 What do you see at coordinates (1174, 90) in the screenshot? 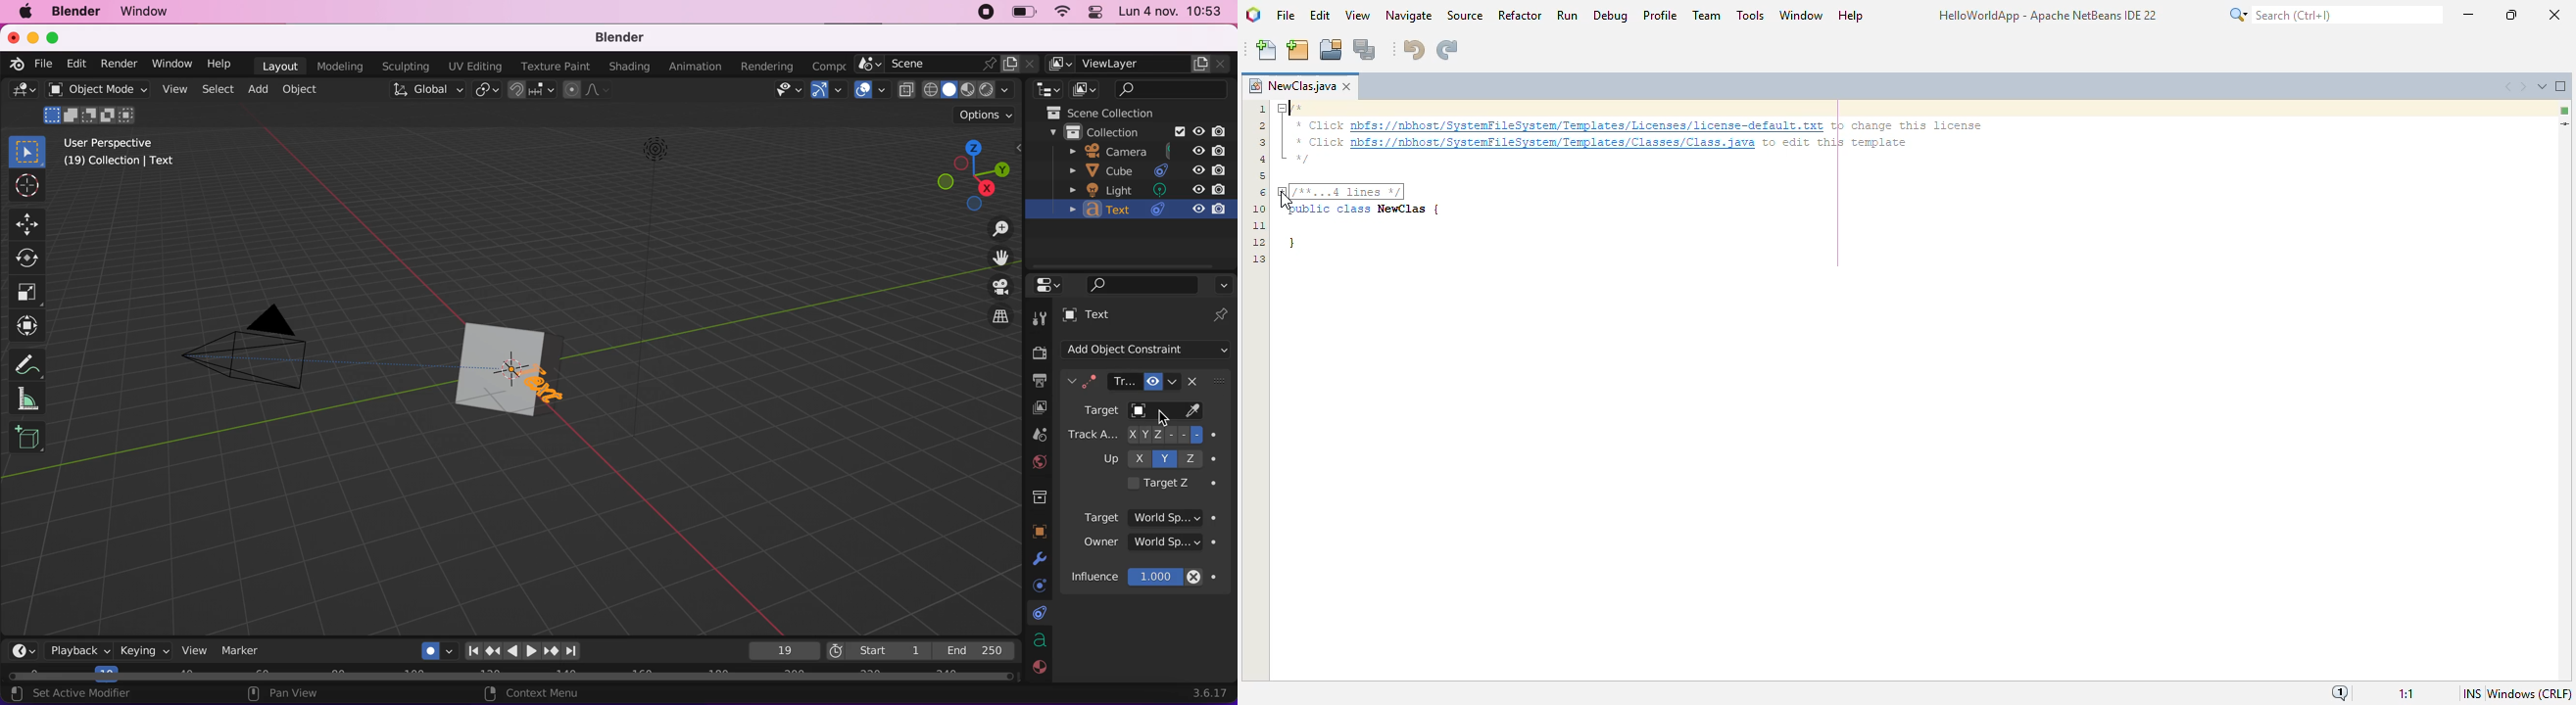
I see `search` at bounding box center [1174, 90].